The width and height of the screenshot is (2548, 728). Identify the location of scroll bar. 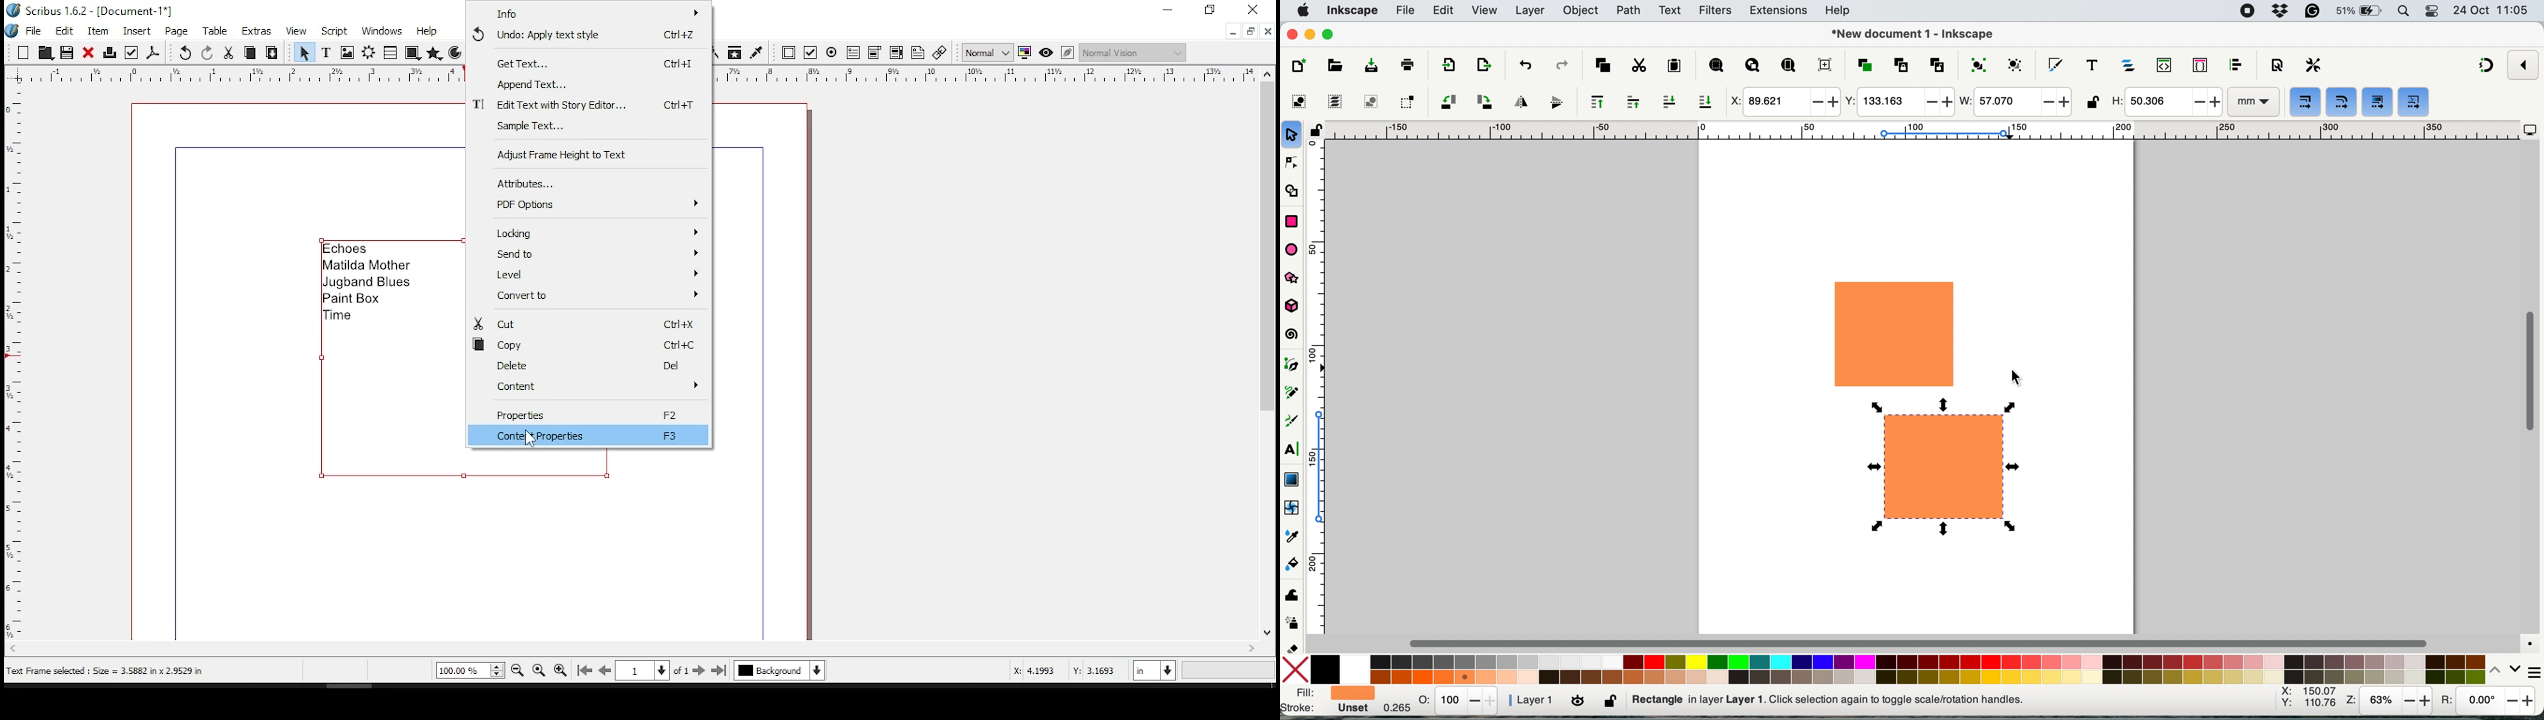
(1265, 362).